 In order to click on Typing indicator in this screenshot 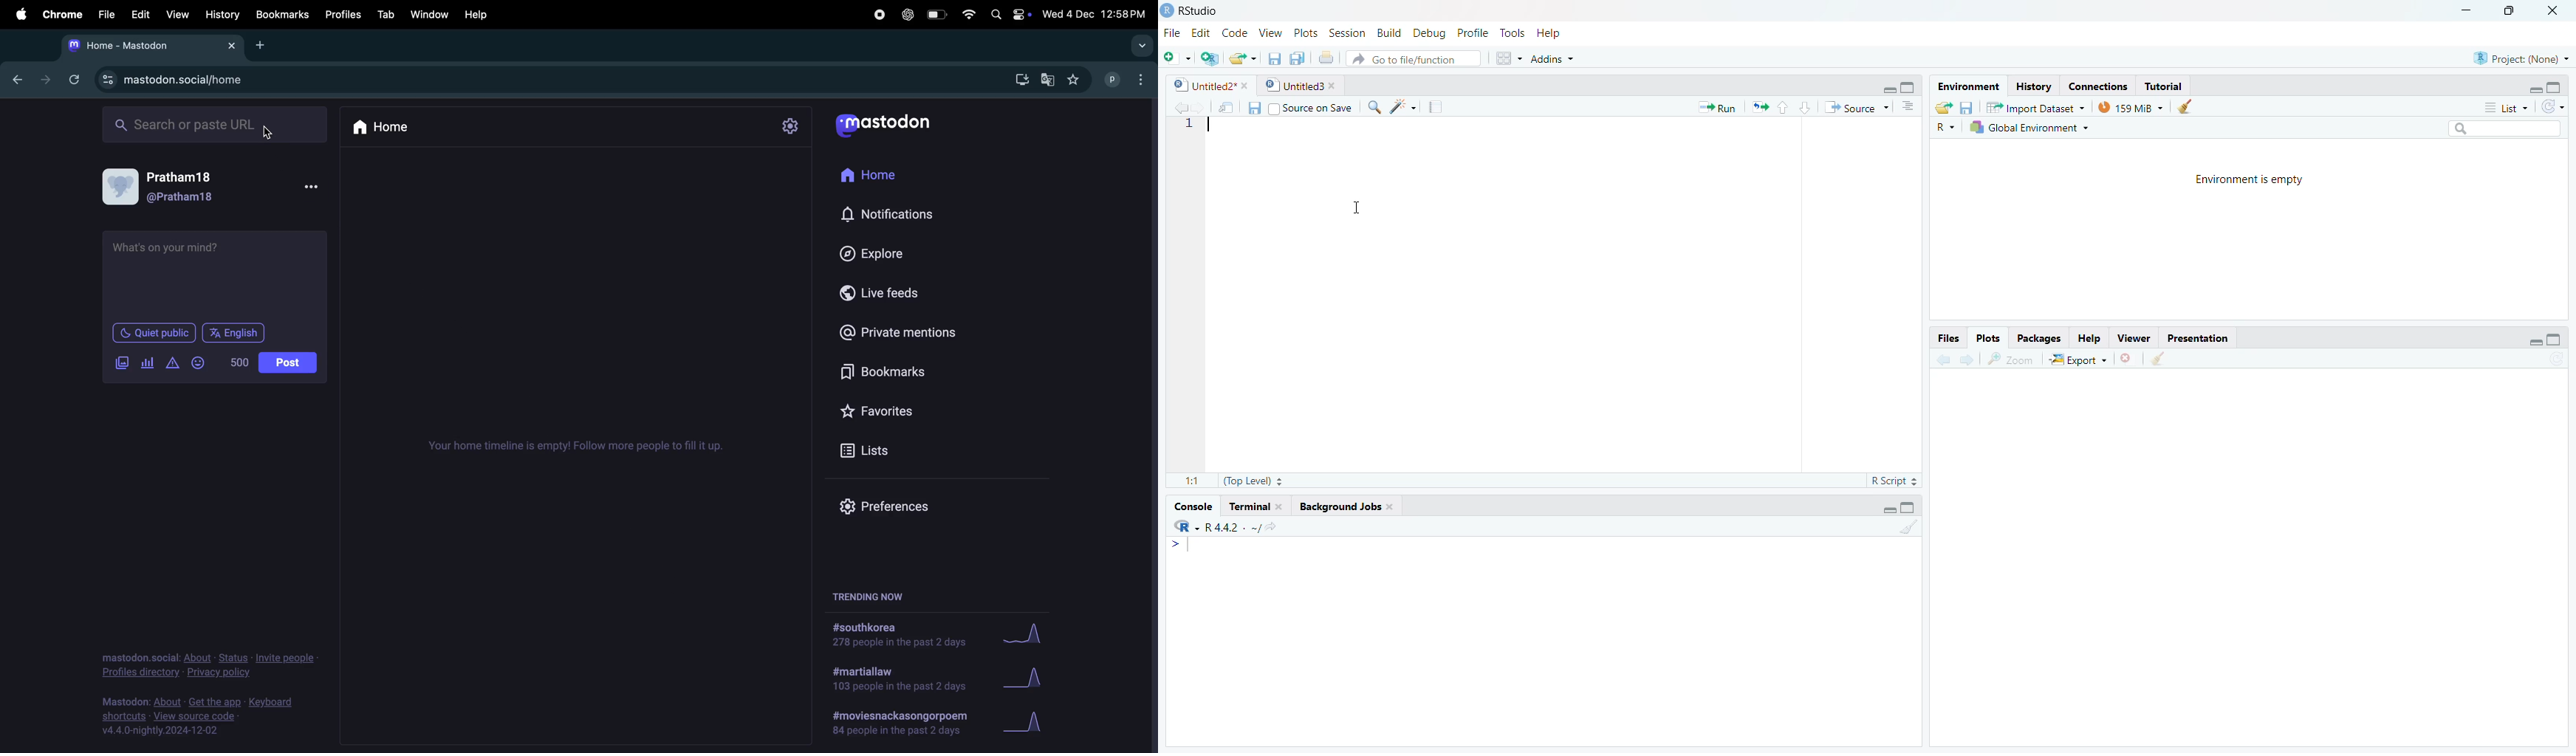, I will do `click(1182, 548)`.